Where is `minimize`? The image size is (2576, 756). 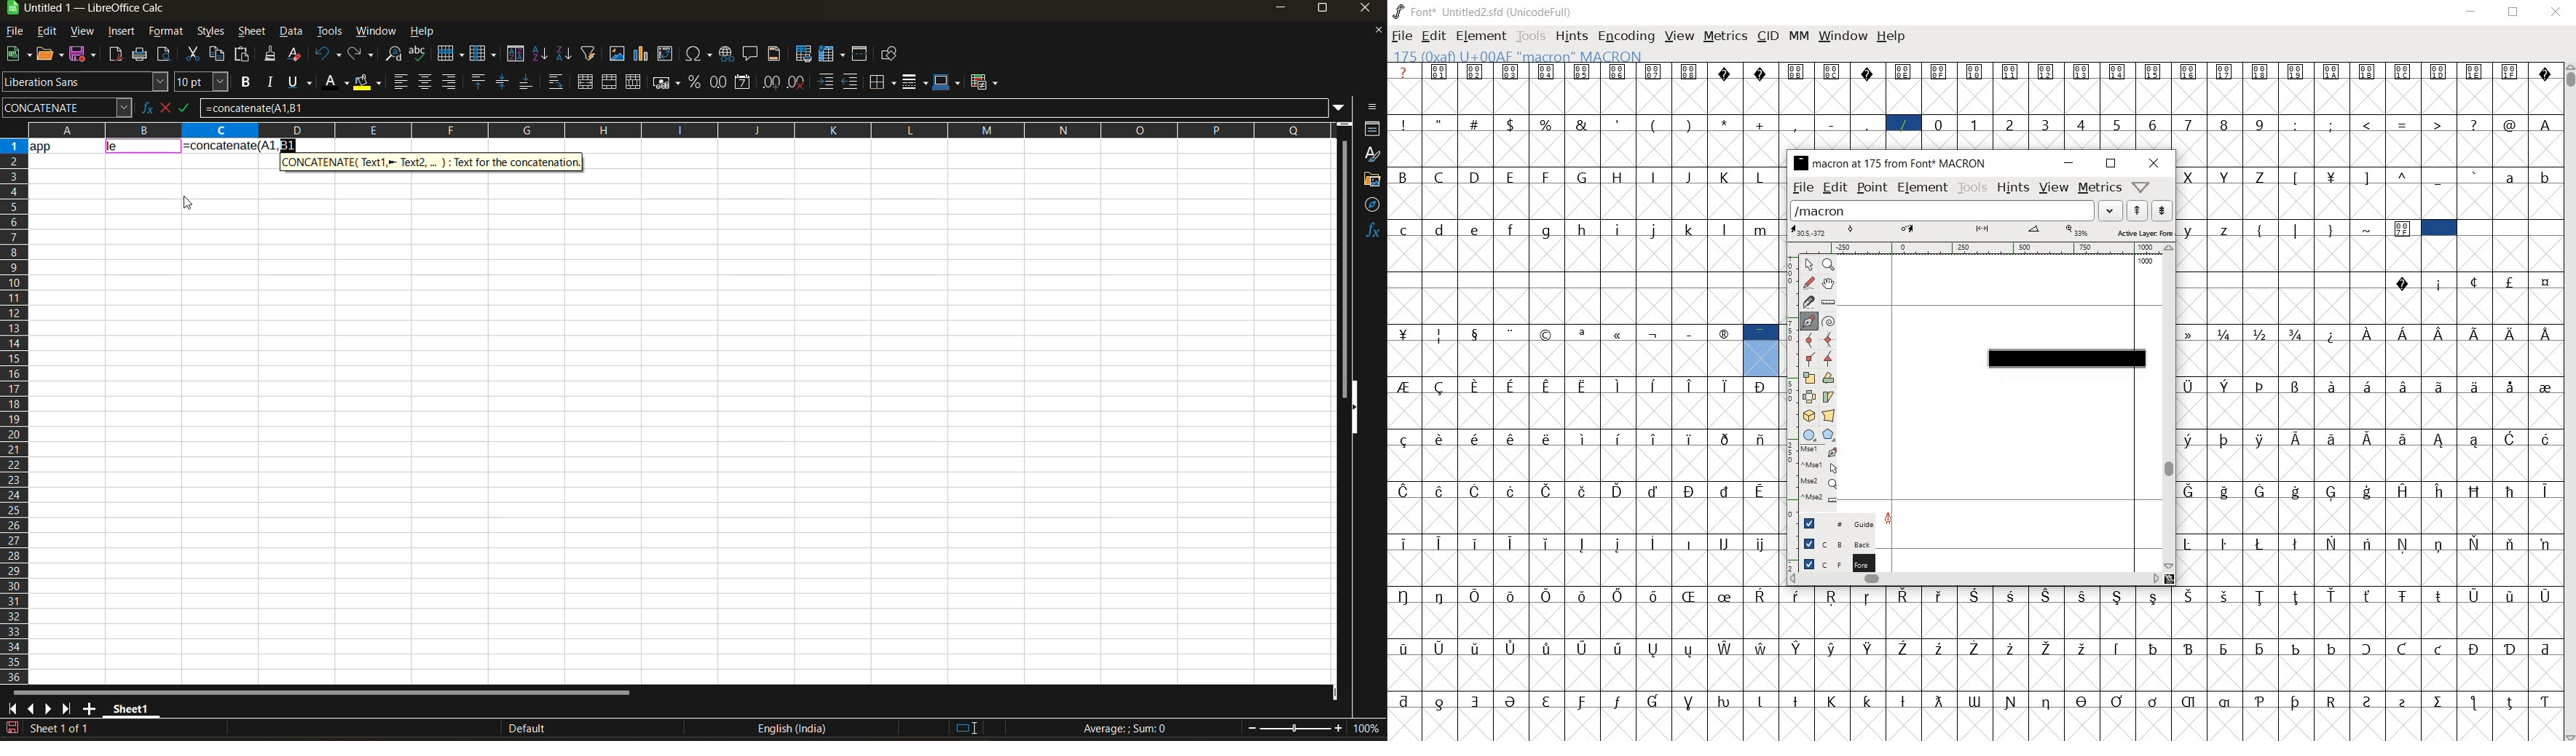 minimize is located at coordinates (1279, 9).